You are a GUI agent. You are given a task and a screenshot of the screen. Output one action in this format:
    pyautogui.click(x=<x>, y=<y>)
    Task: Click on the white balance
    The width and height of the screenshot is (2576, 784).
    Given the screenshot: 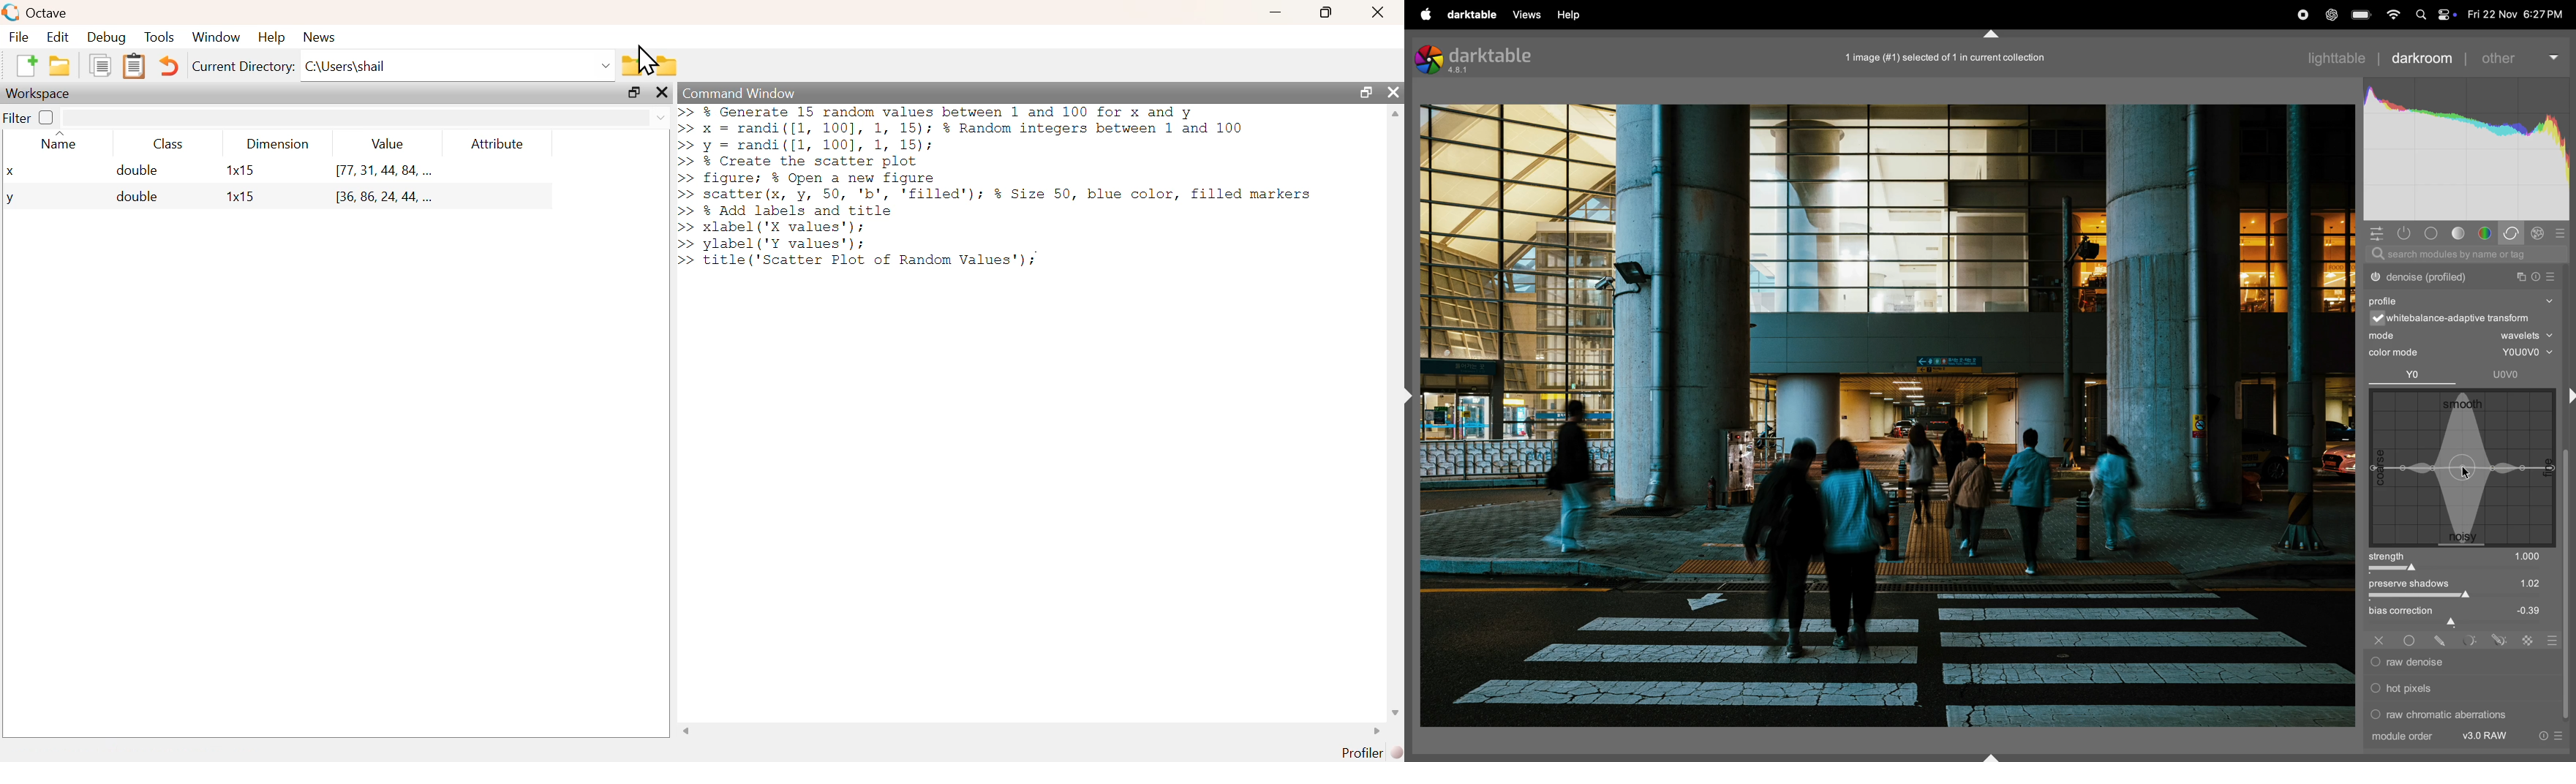 What is the action you would take?
    pyautogui.click(x=2451, y=318)
    